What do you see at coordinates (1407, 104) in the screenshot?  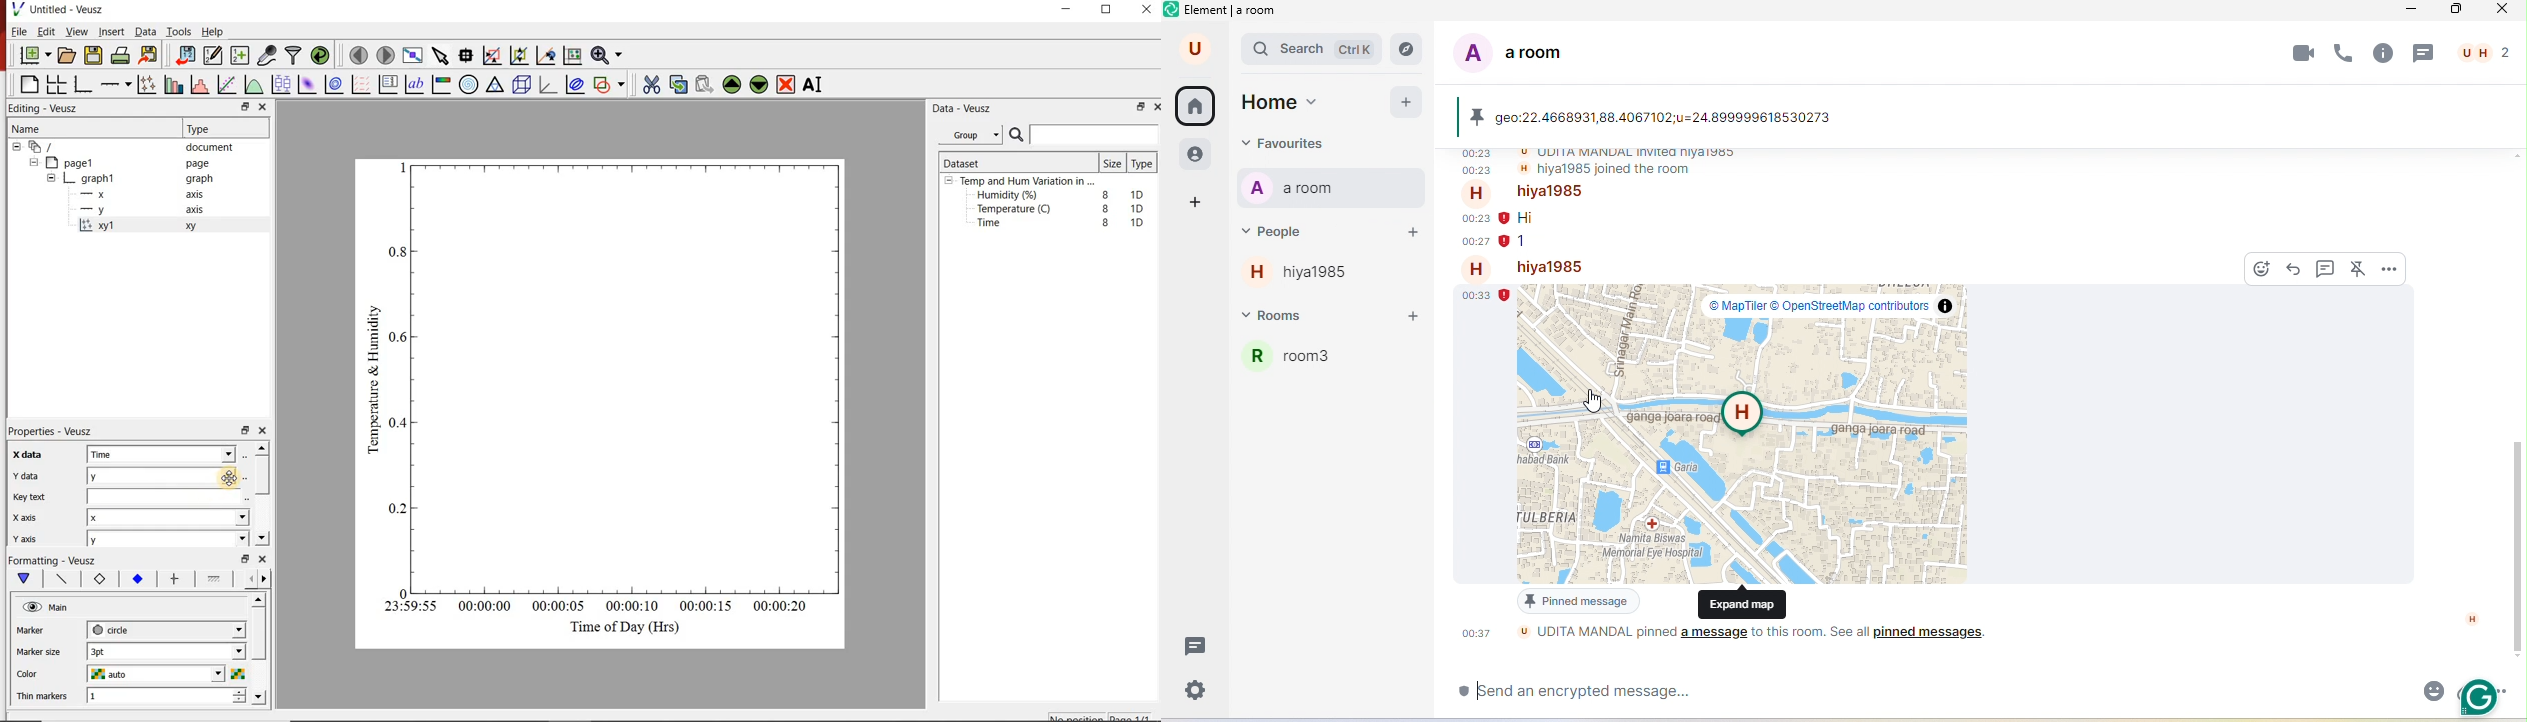 I see `add ` at bounding box center [1407, 104].